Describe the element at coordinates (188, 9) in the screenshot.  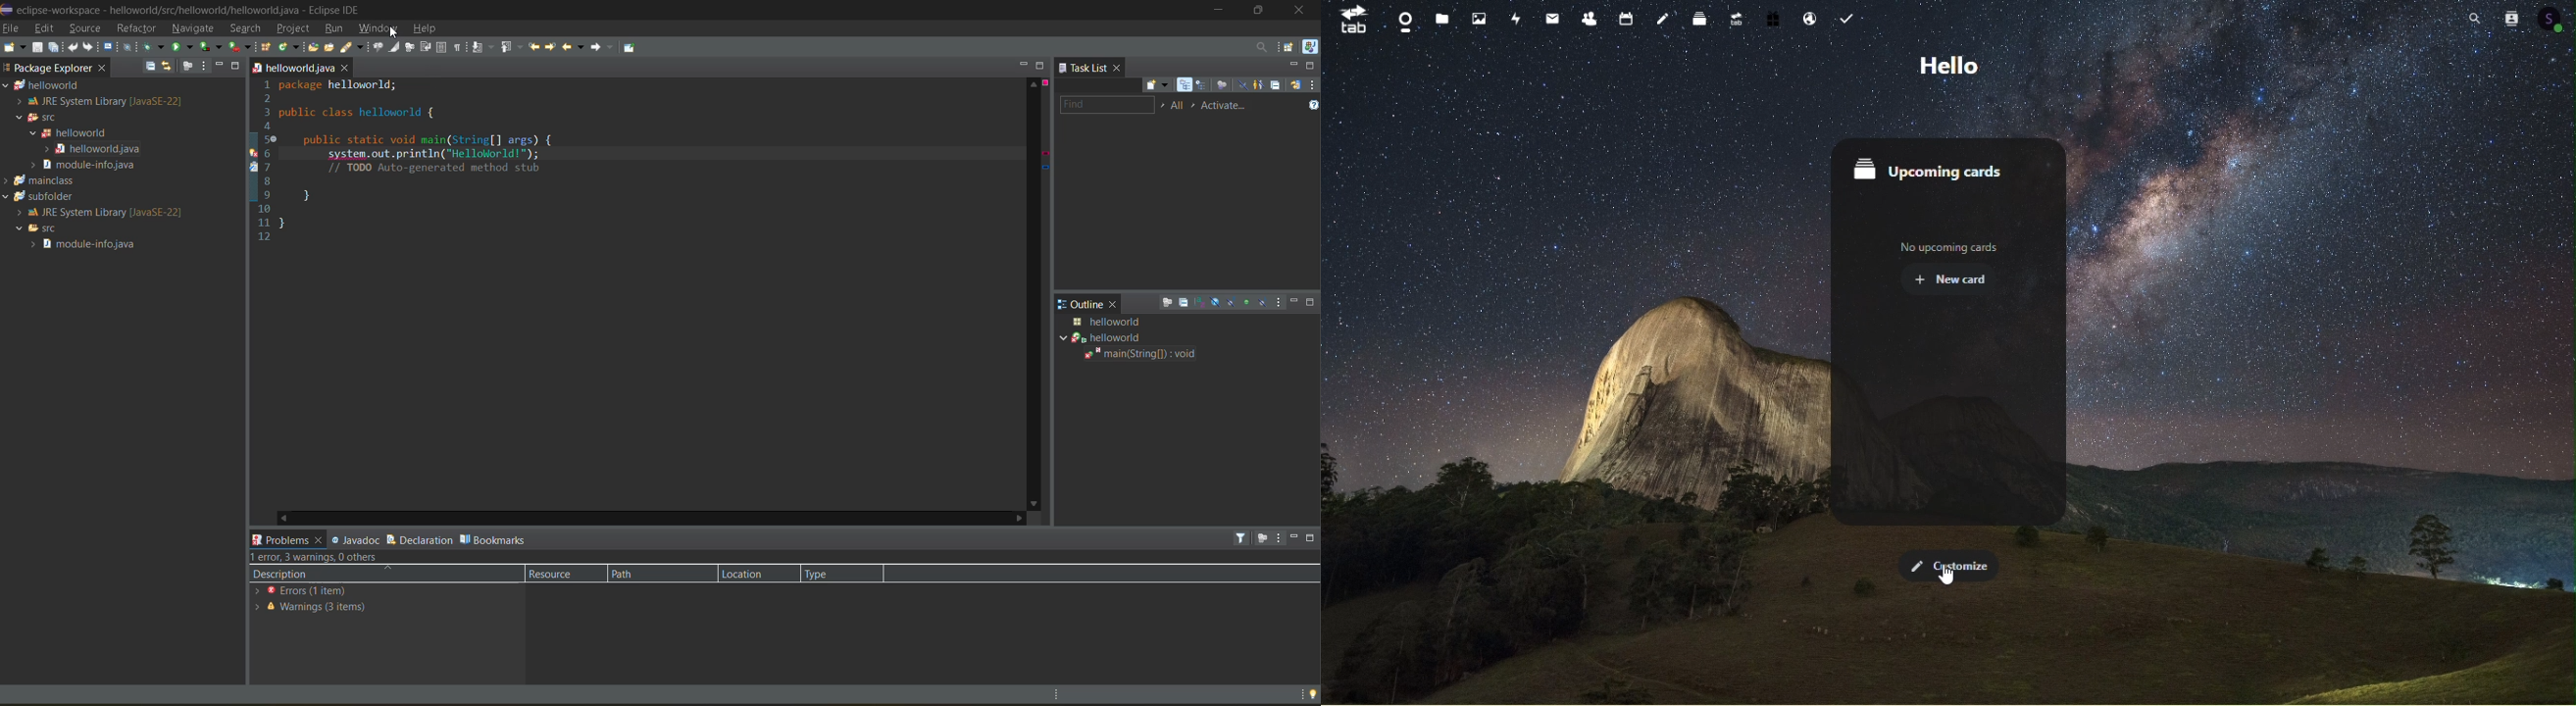
I see `me eclipse-workspace - helloworld/src/helloworlid/helloworld.java - Eclipse IDE` at that location.